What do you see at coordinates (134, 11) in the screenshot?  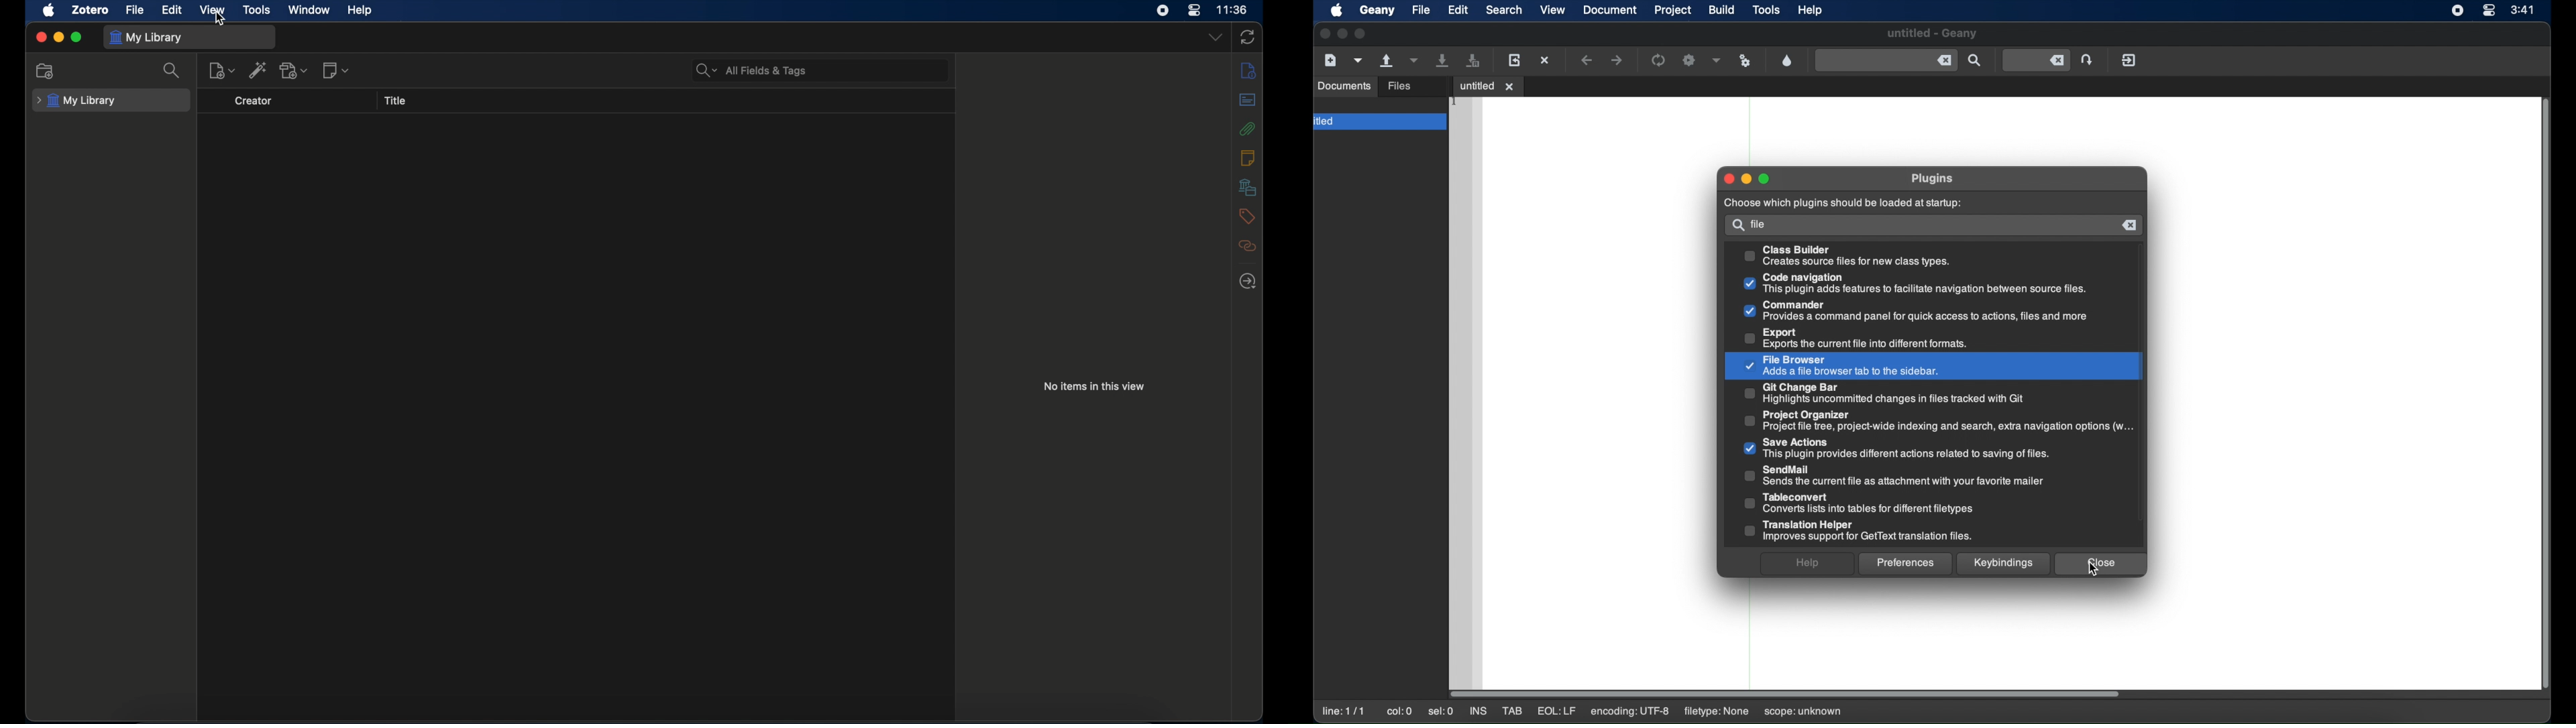 I see `file` at bounding box center [134, 11].